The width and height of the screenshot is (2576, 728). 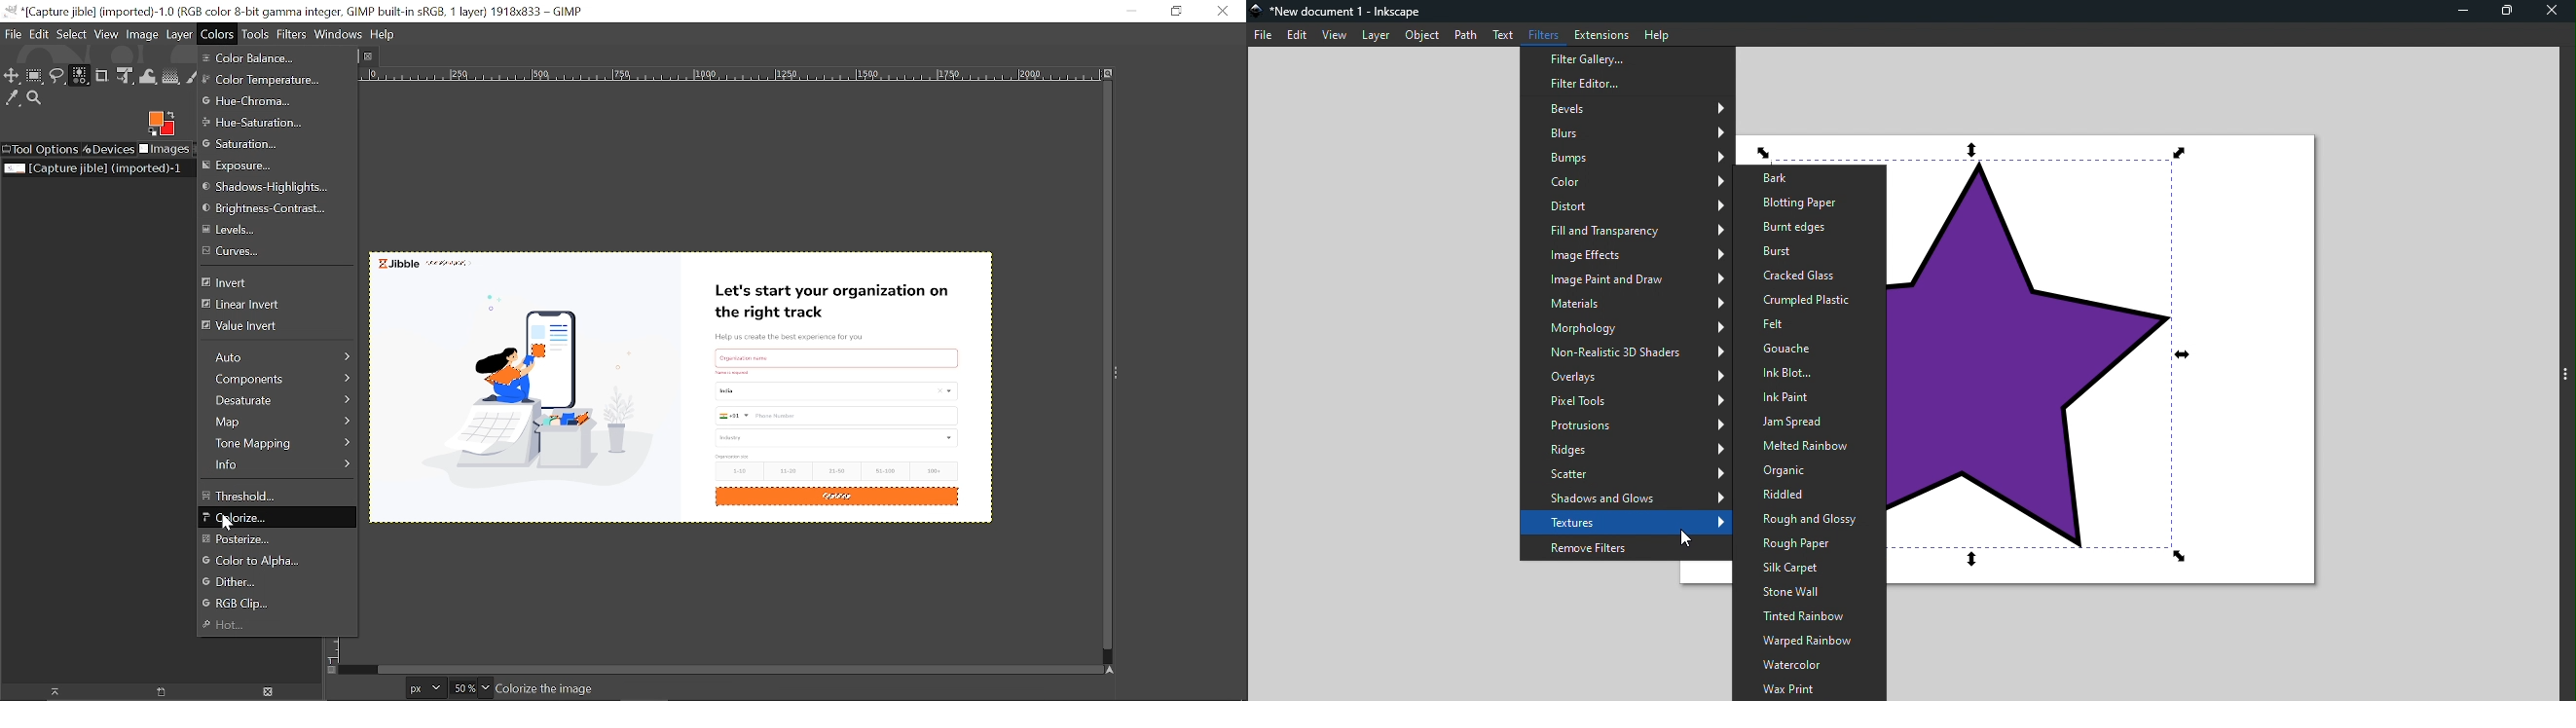 I want to click on Gouache, so click(x=1809, y=348).